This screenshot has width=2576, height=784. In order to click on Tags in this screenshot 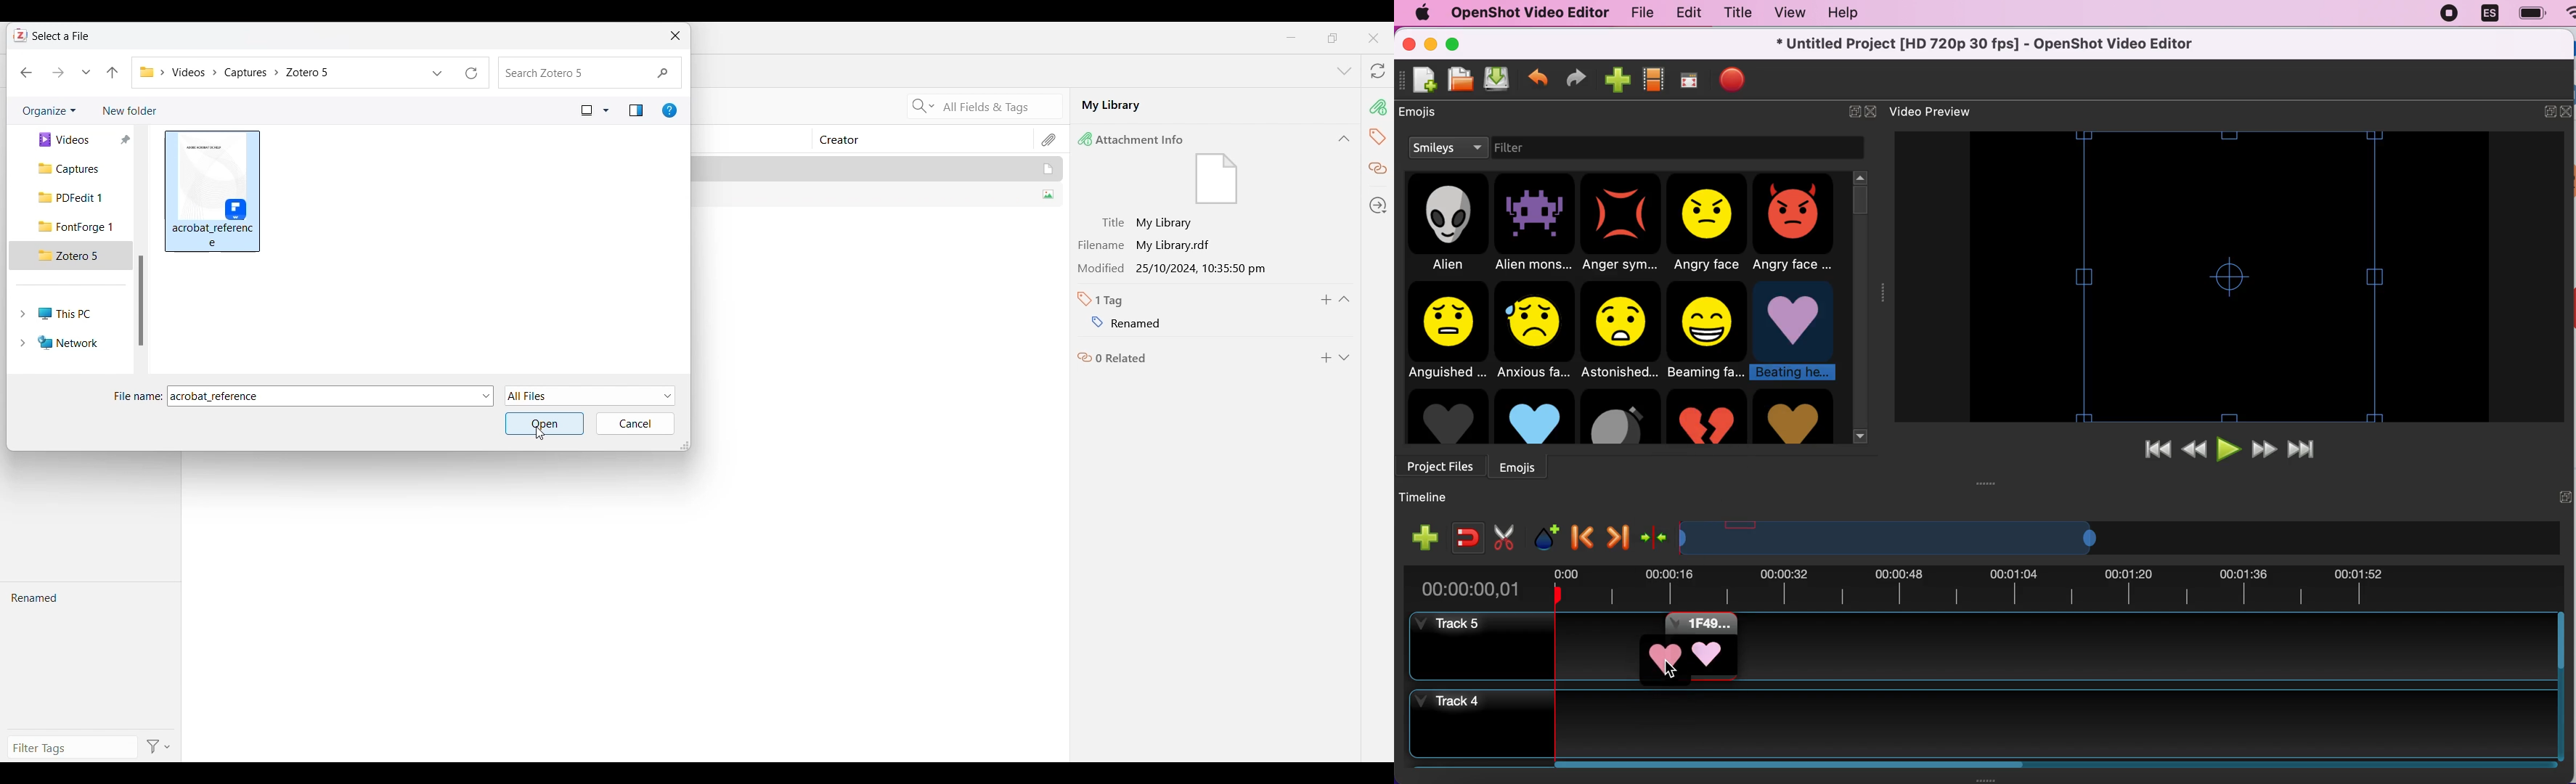, I will do `click(1377, 136)`.